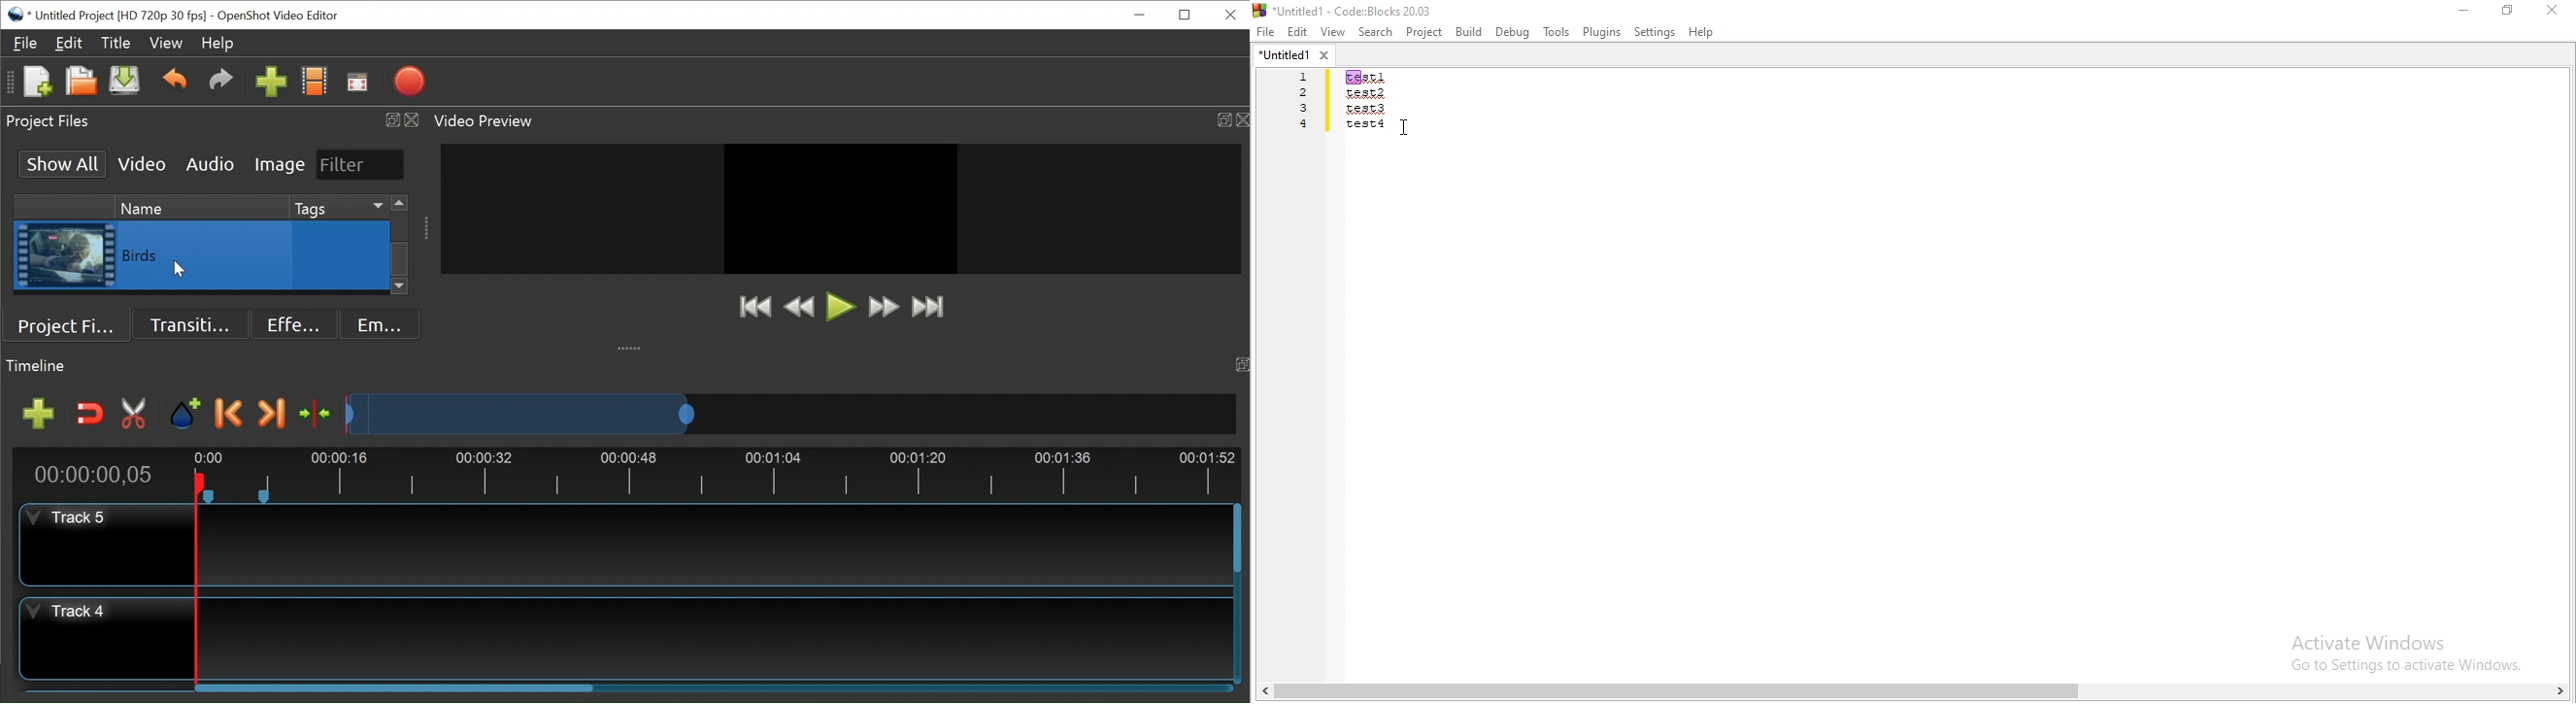  Describe the element at coordinates (77, 81) in the screenshot. I see `Open Project` at that location.